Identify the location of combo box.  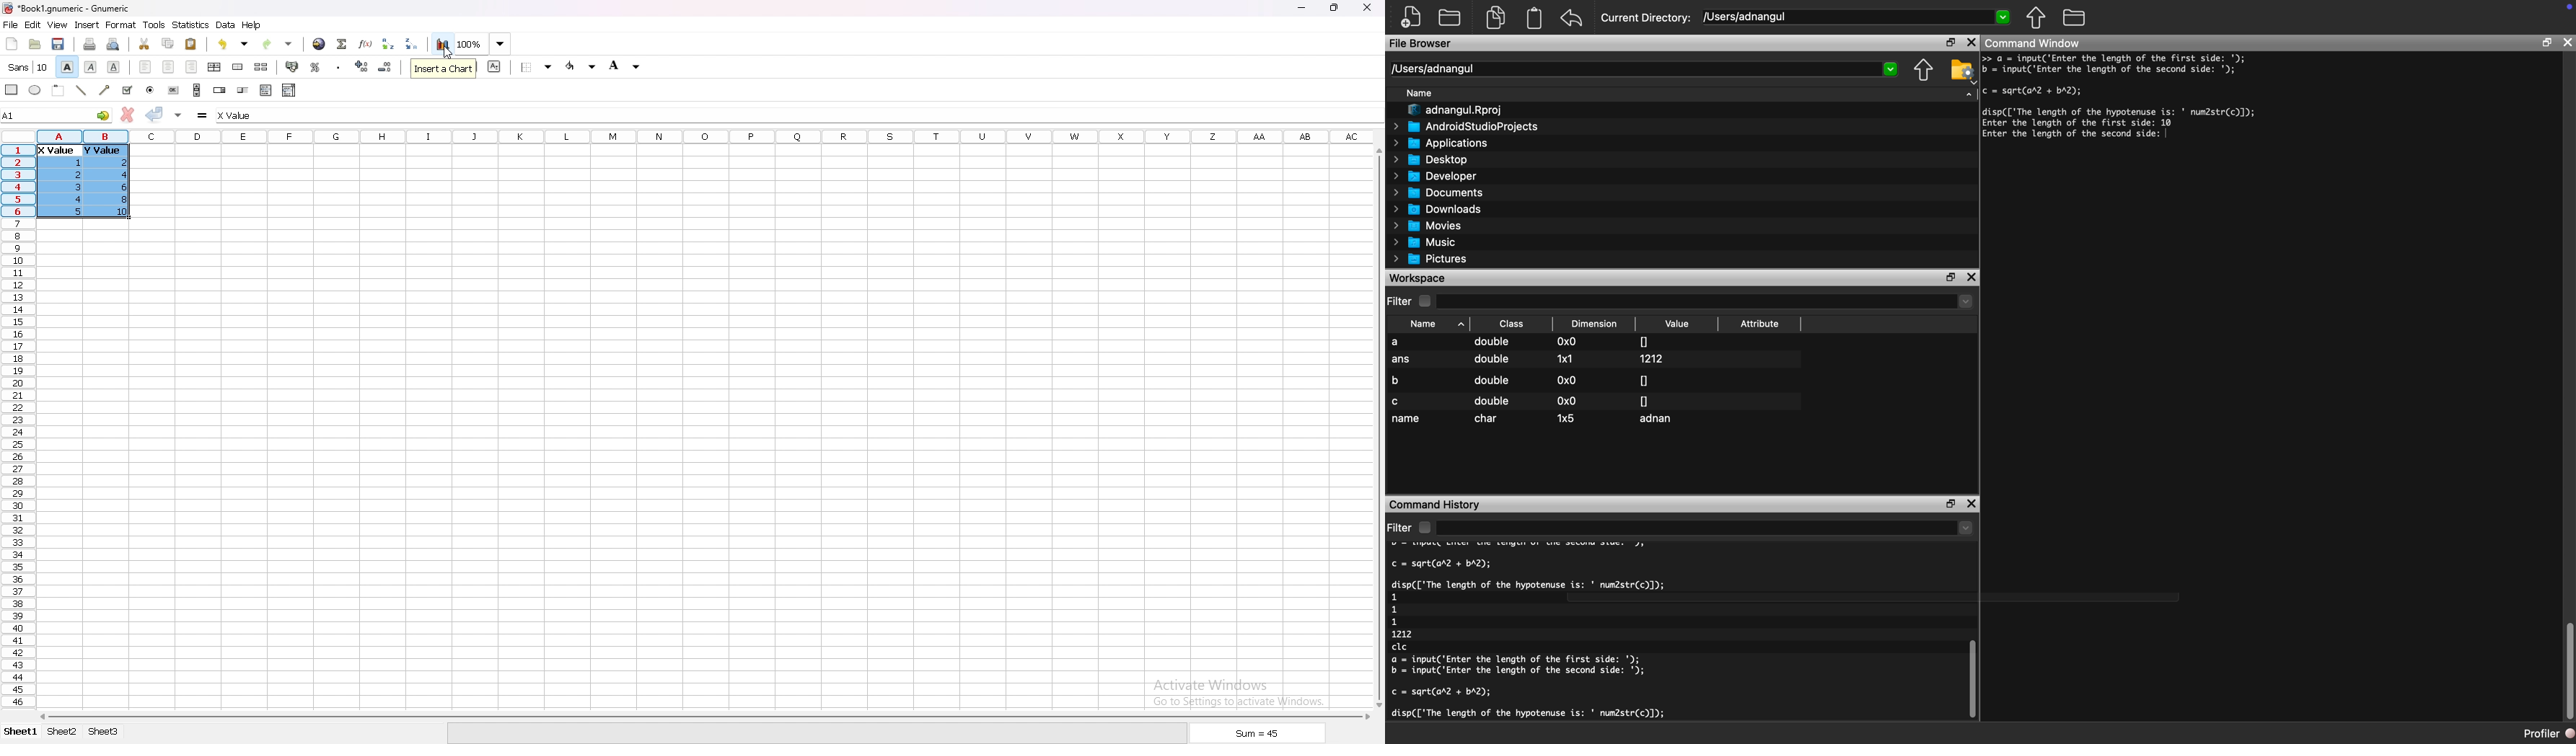
(289, 89).